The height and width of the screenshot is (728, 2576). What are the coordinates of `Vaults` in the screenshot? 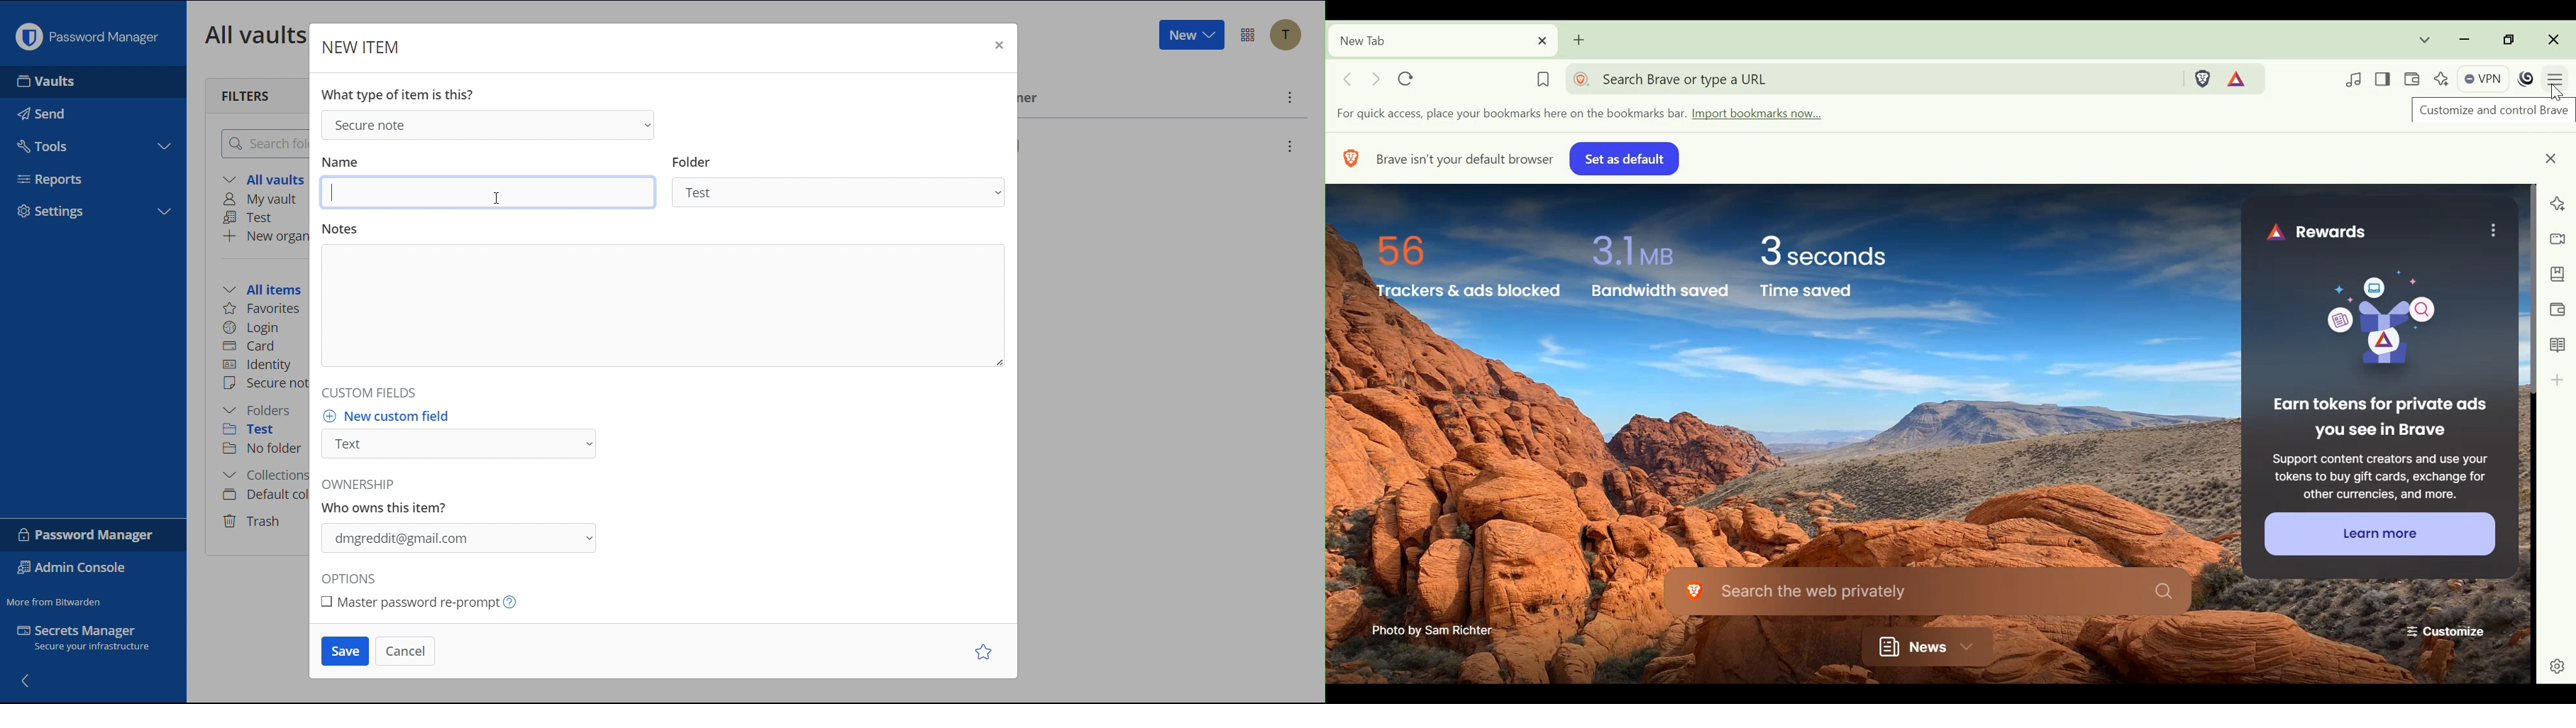 It's located at (50, 82).